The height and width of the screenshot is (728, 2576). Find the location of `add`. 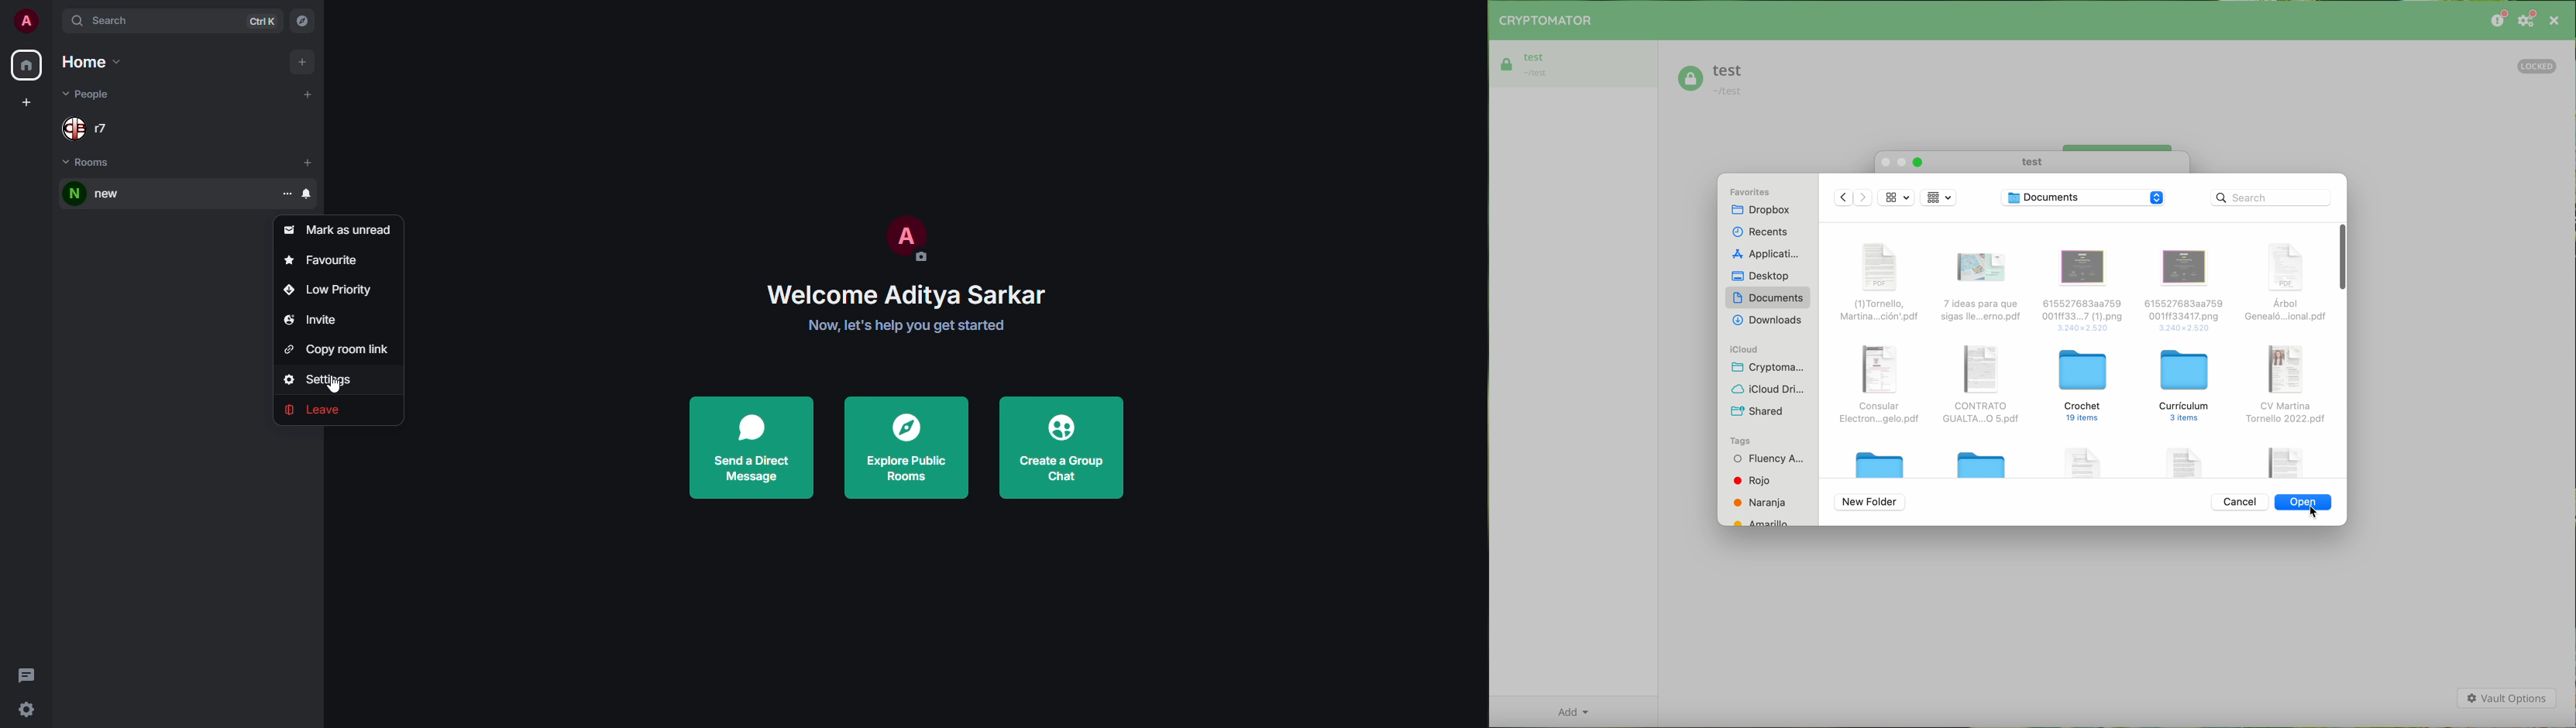

add is located at coordinates (308, 162).